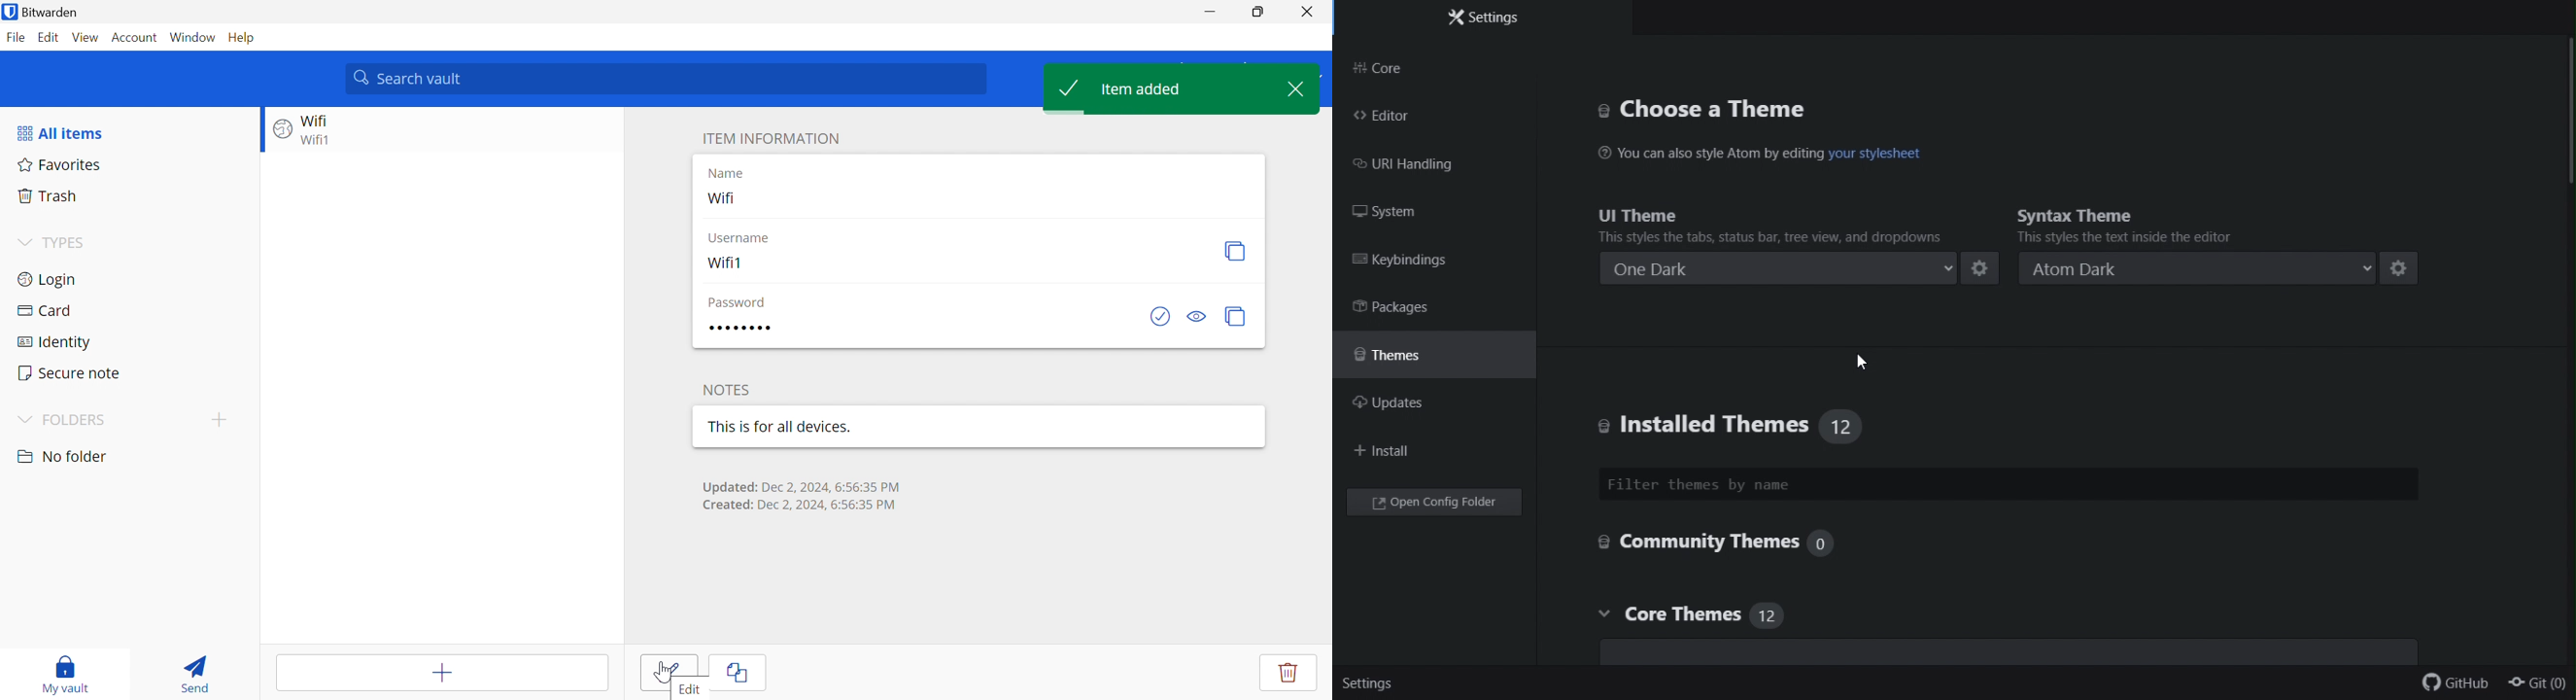  Describe the element at coordinates (2539, 684) in the screenshot. I see `git` at that location.